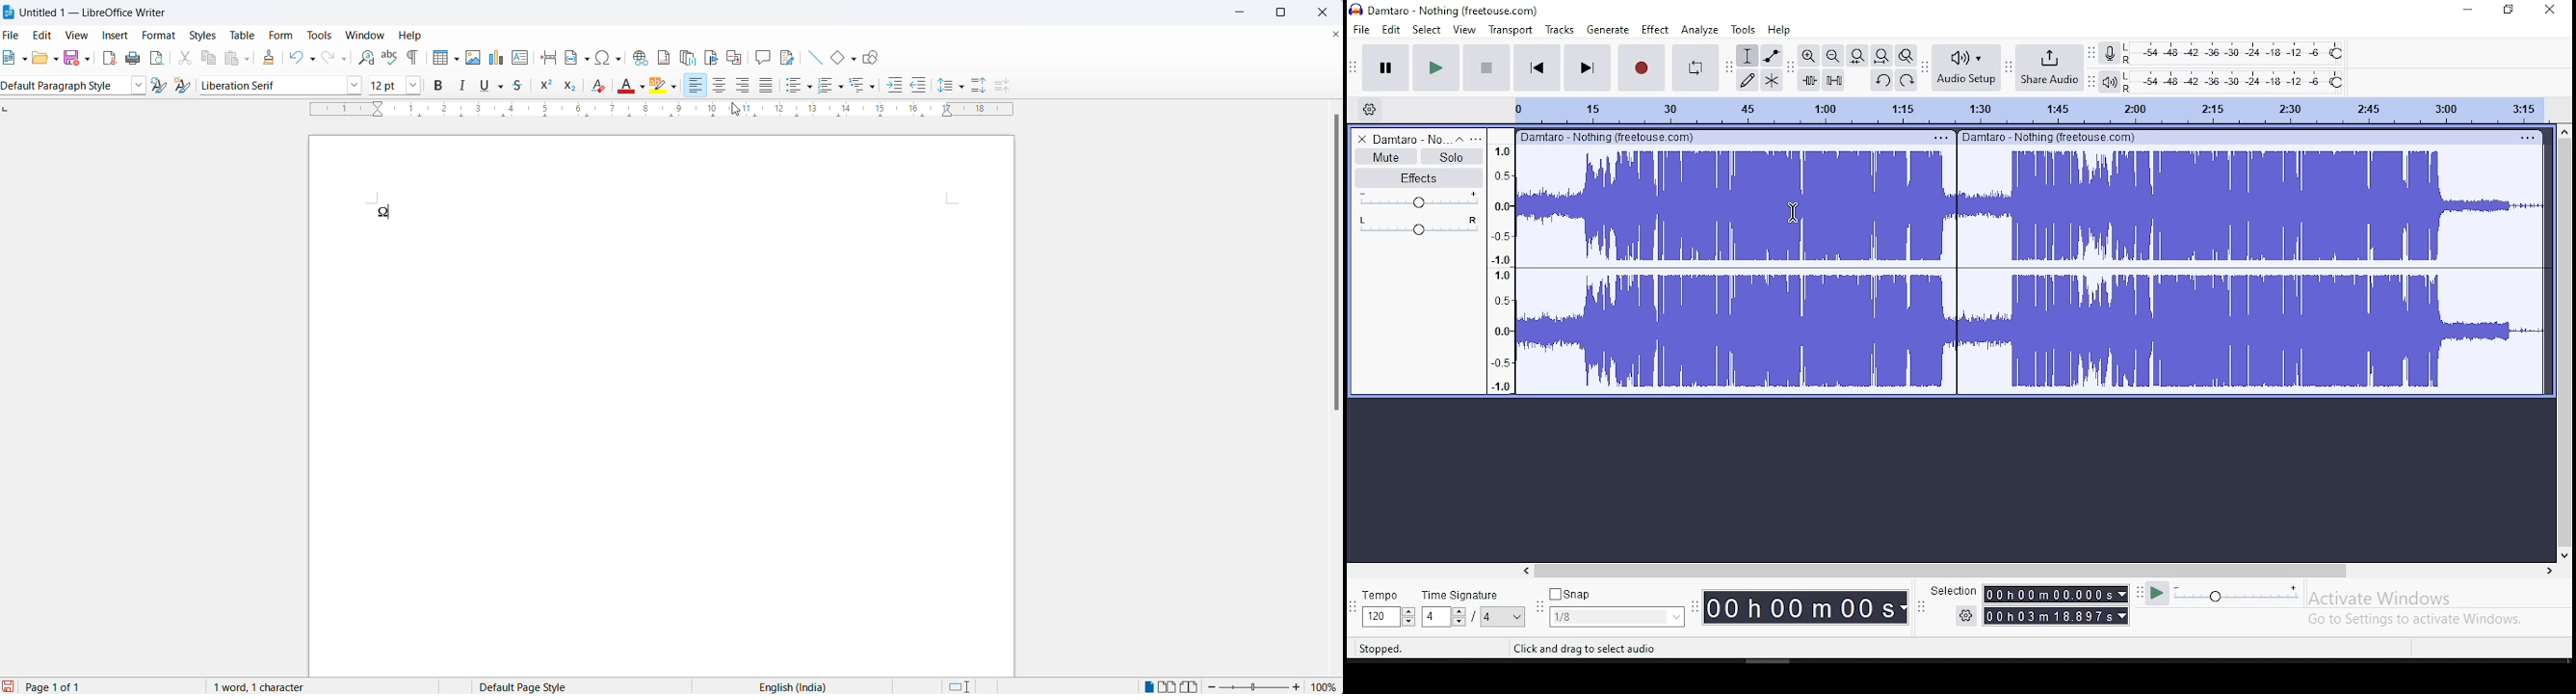 Image resolution: width=2576 pixels, height=700 pixels. What do you see at coordinates (1465, 28) in the screenshot?
I see `view` at bounding box center [1465, 28].